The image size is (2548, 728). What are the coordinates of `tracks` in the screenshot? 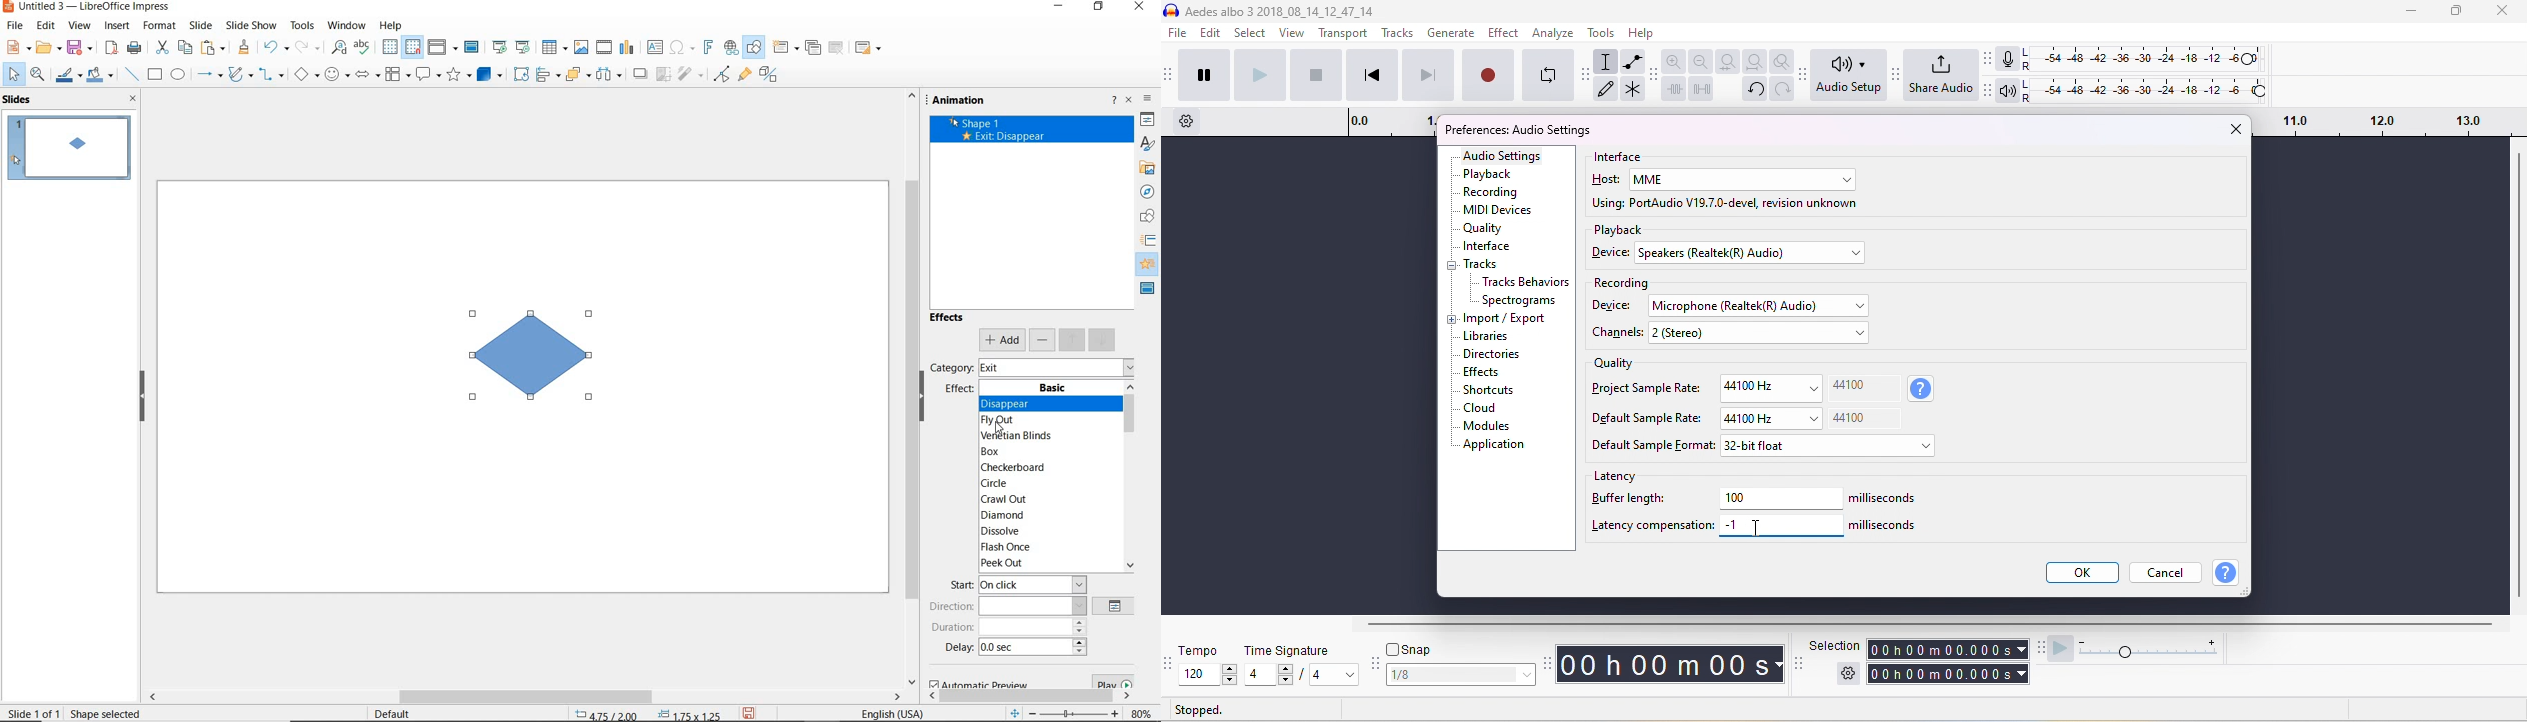 It's located at (1481, 265).